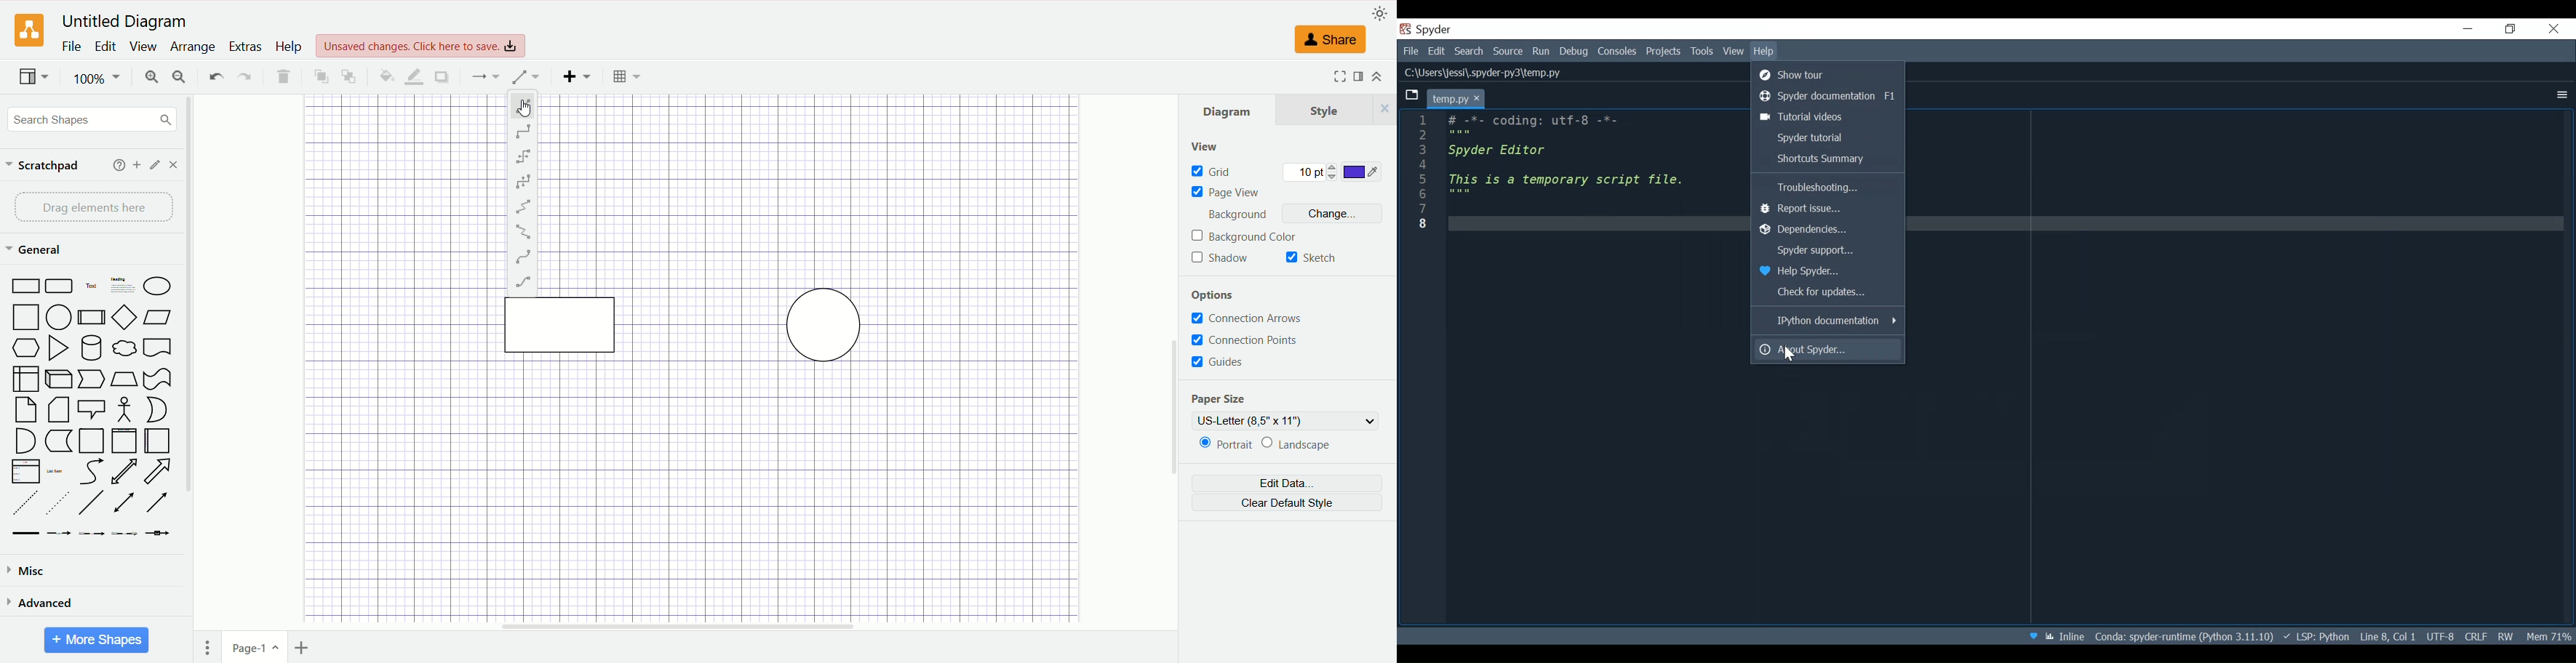 The height and width of the screenshot is (672, 2576). What do you see at coordinates (158, 379) in the screenshot?
I see `Irregular Flag` at bounding box center [158, 379].